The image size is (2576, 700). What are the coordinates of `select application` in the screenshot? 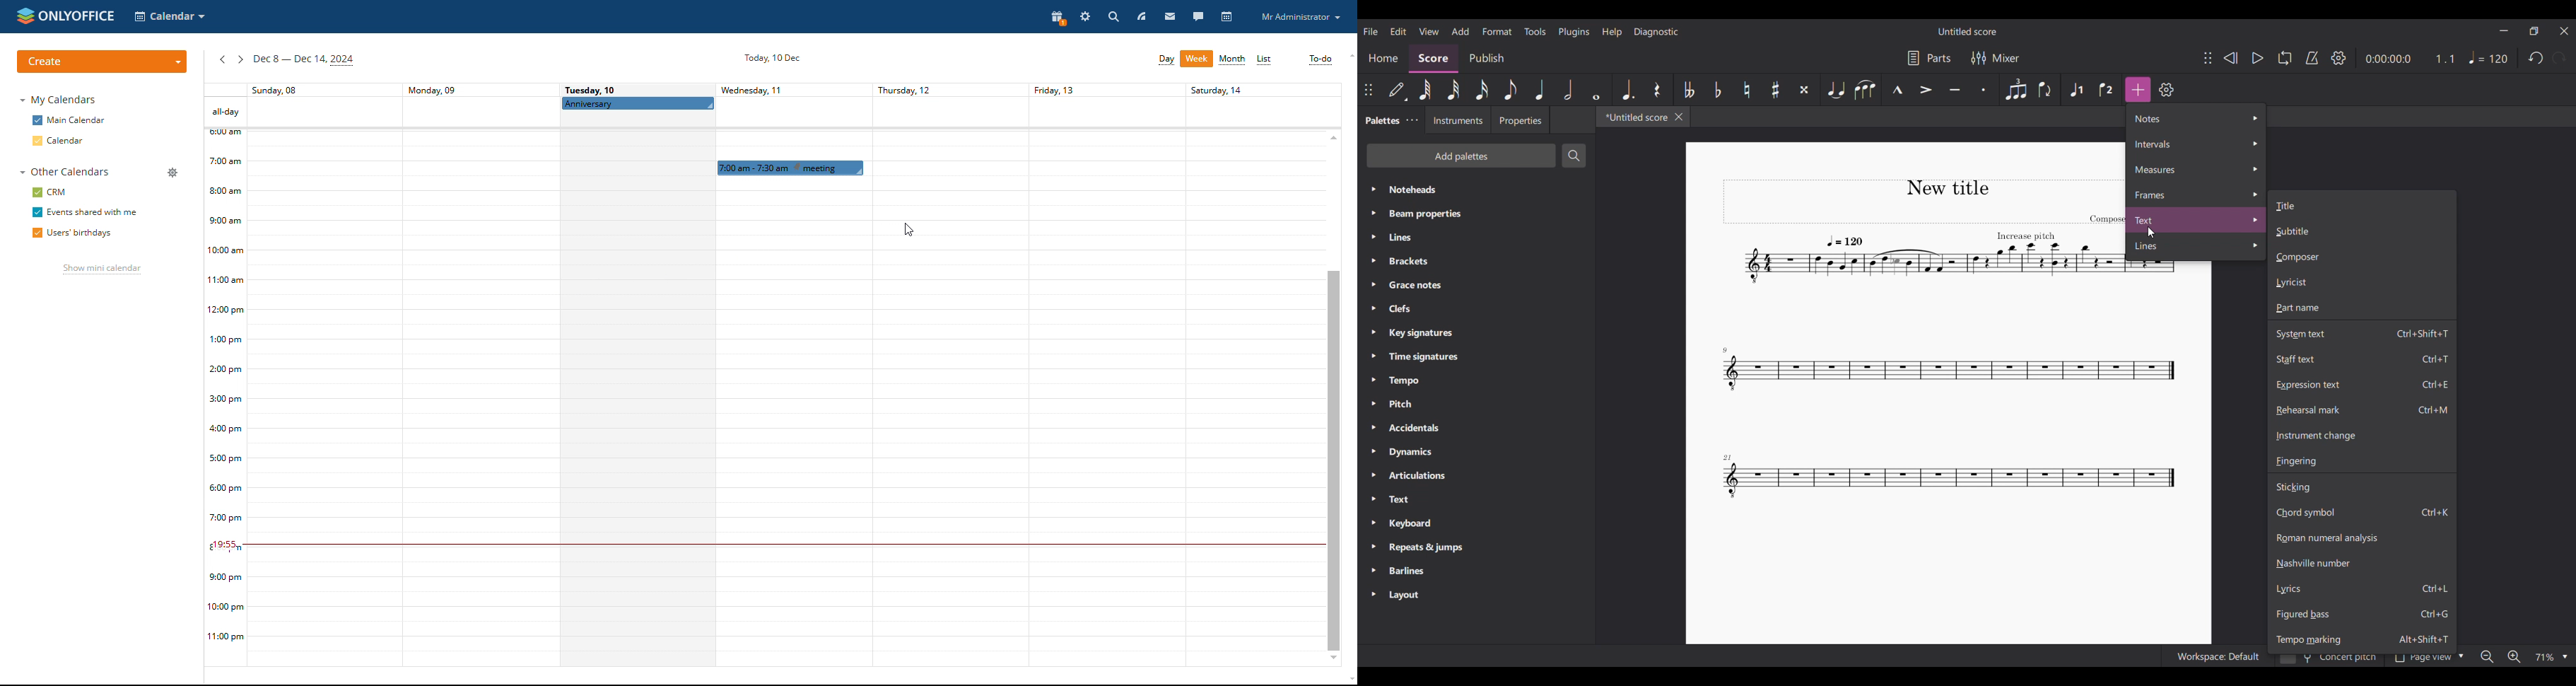 It's located at (170, 16).